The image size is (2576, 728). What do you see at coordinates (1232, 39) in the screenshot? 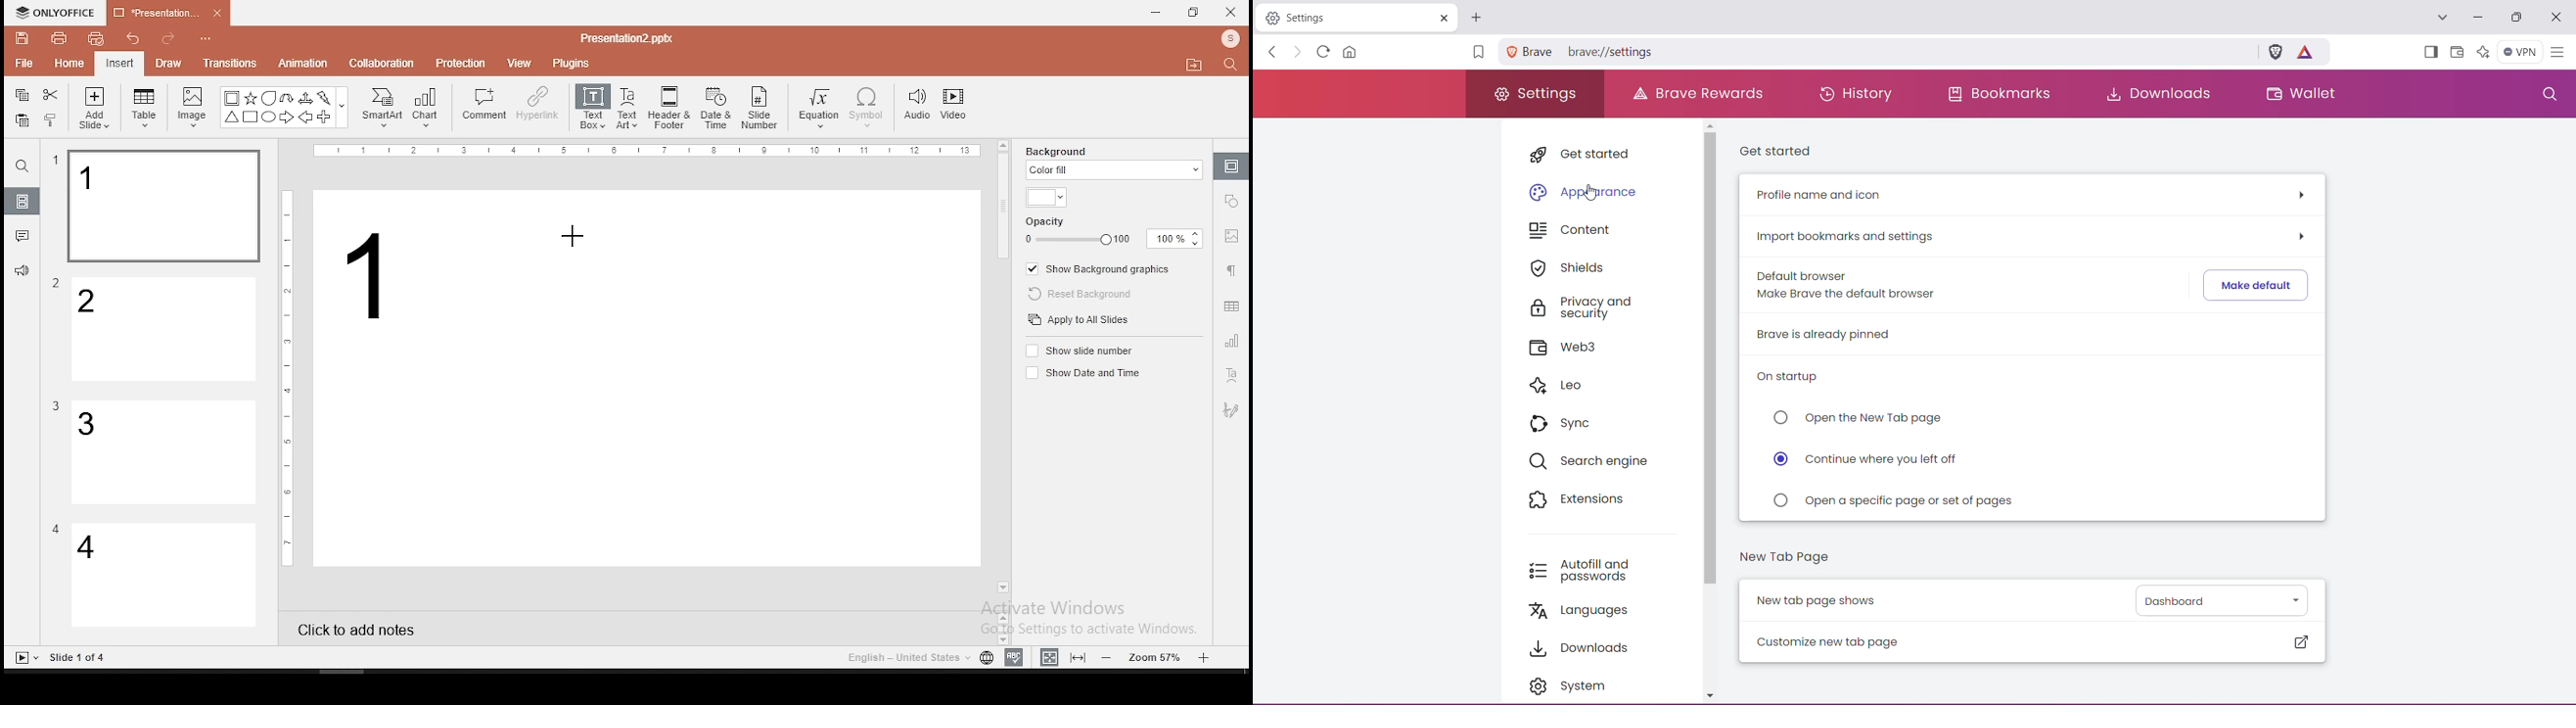
I see `Profile` at bounding box center [1232, 39].